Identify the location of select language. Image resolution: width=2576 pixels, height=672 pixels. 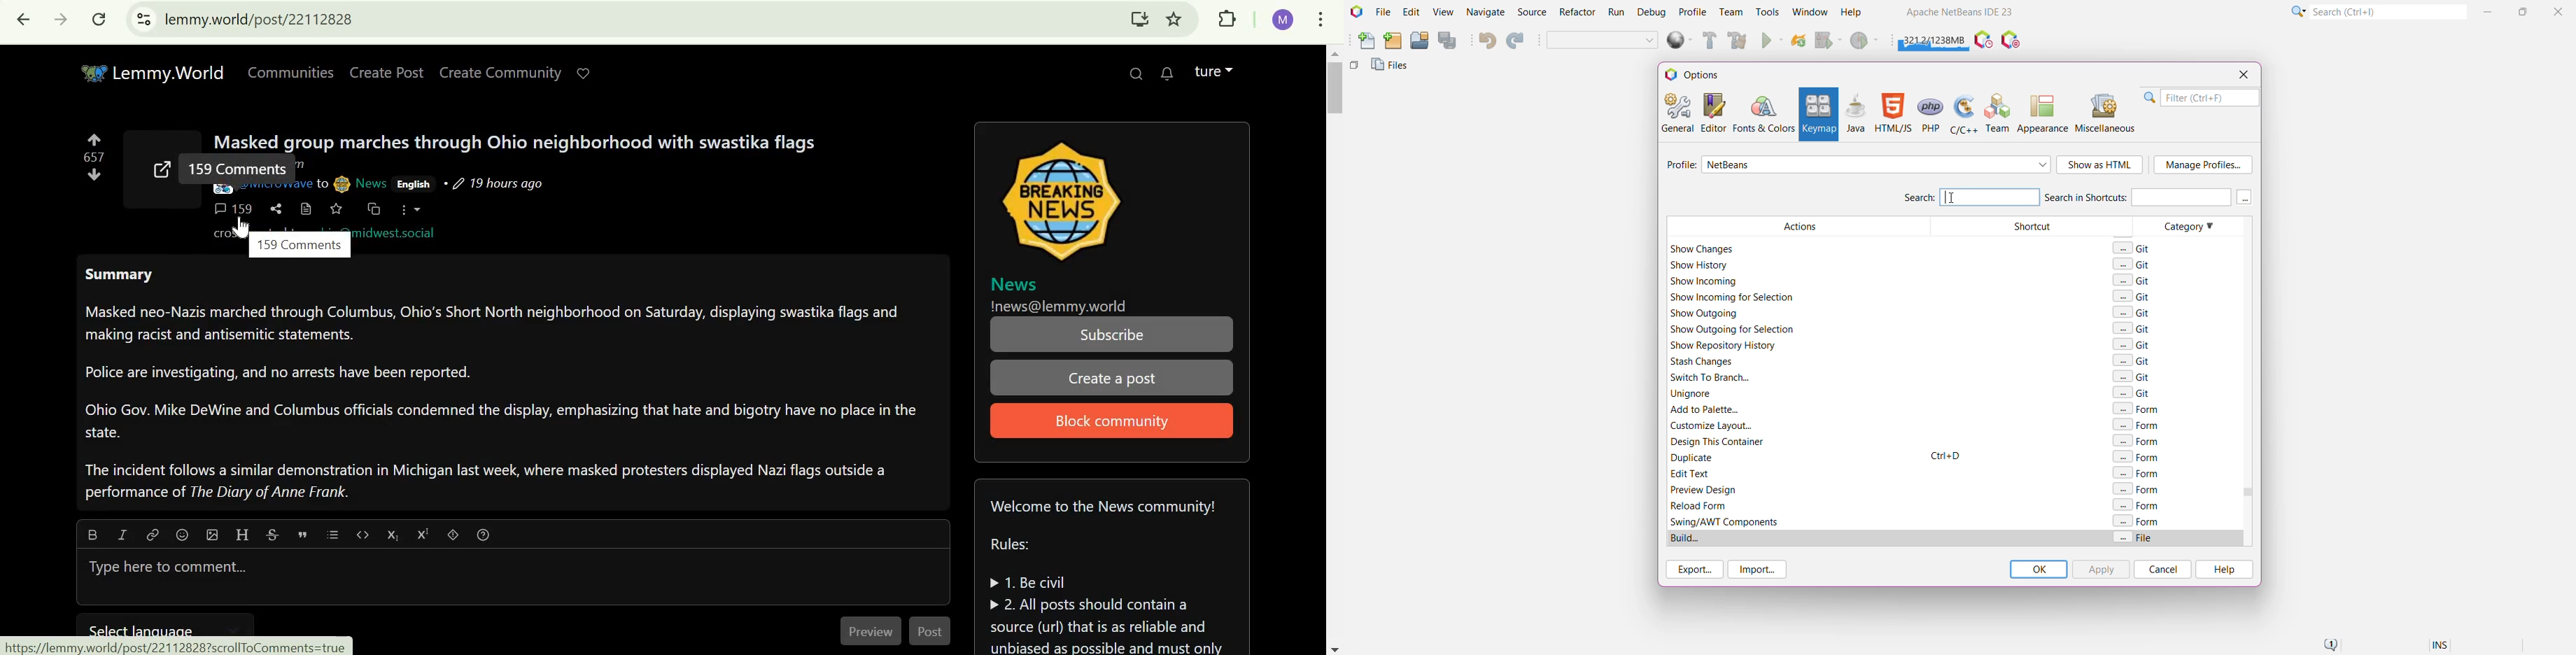
(145, 626).